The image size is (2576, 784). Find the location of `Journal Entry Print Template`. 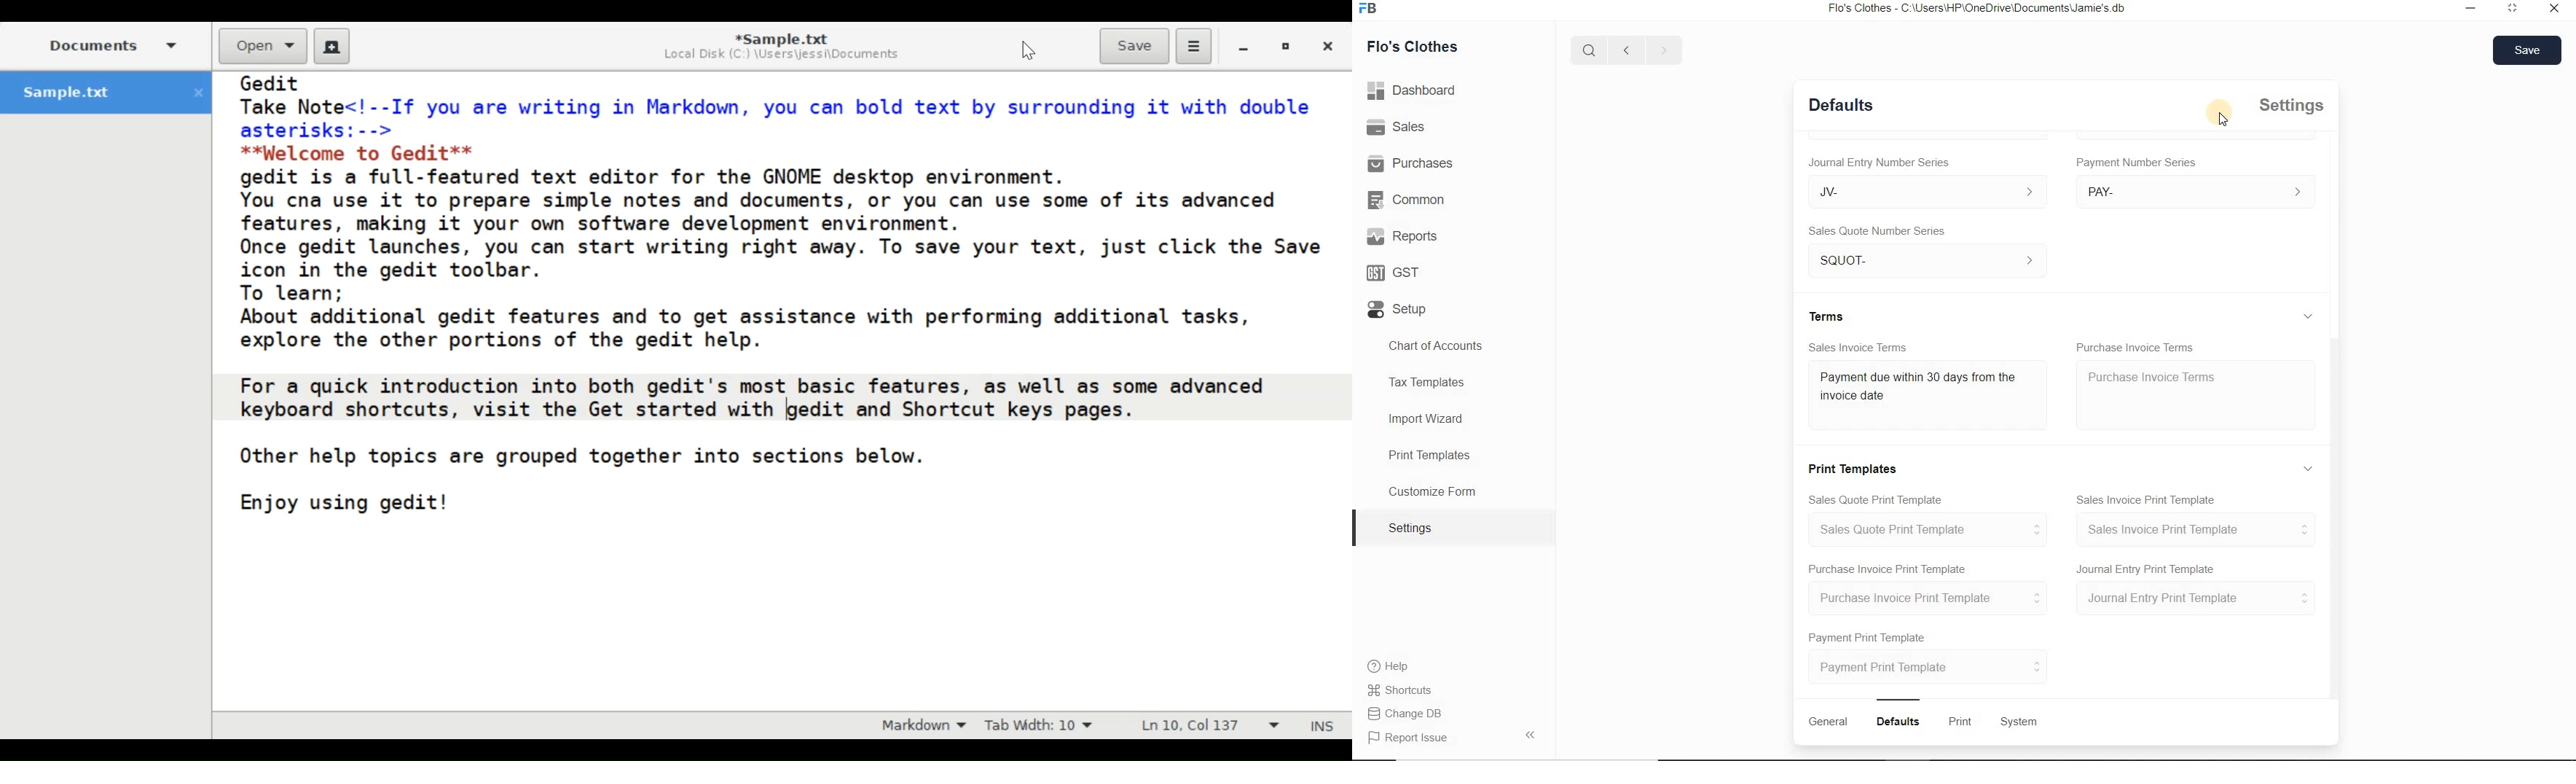

Journal Entry Print Template is located at coordinates (2145, 568).